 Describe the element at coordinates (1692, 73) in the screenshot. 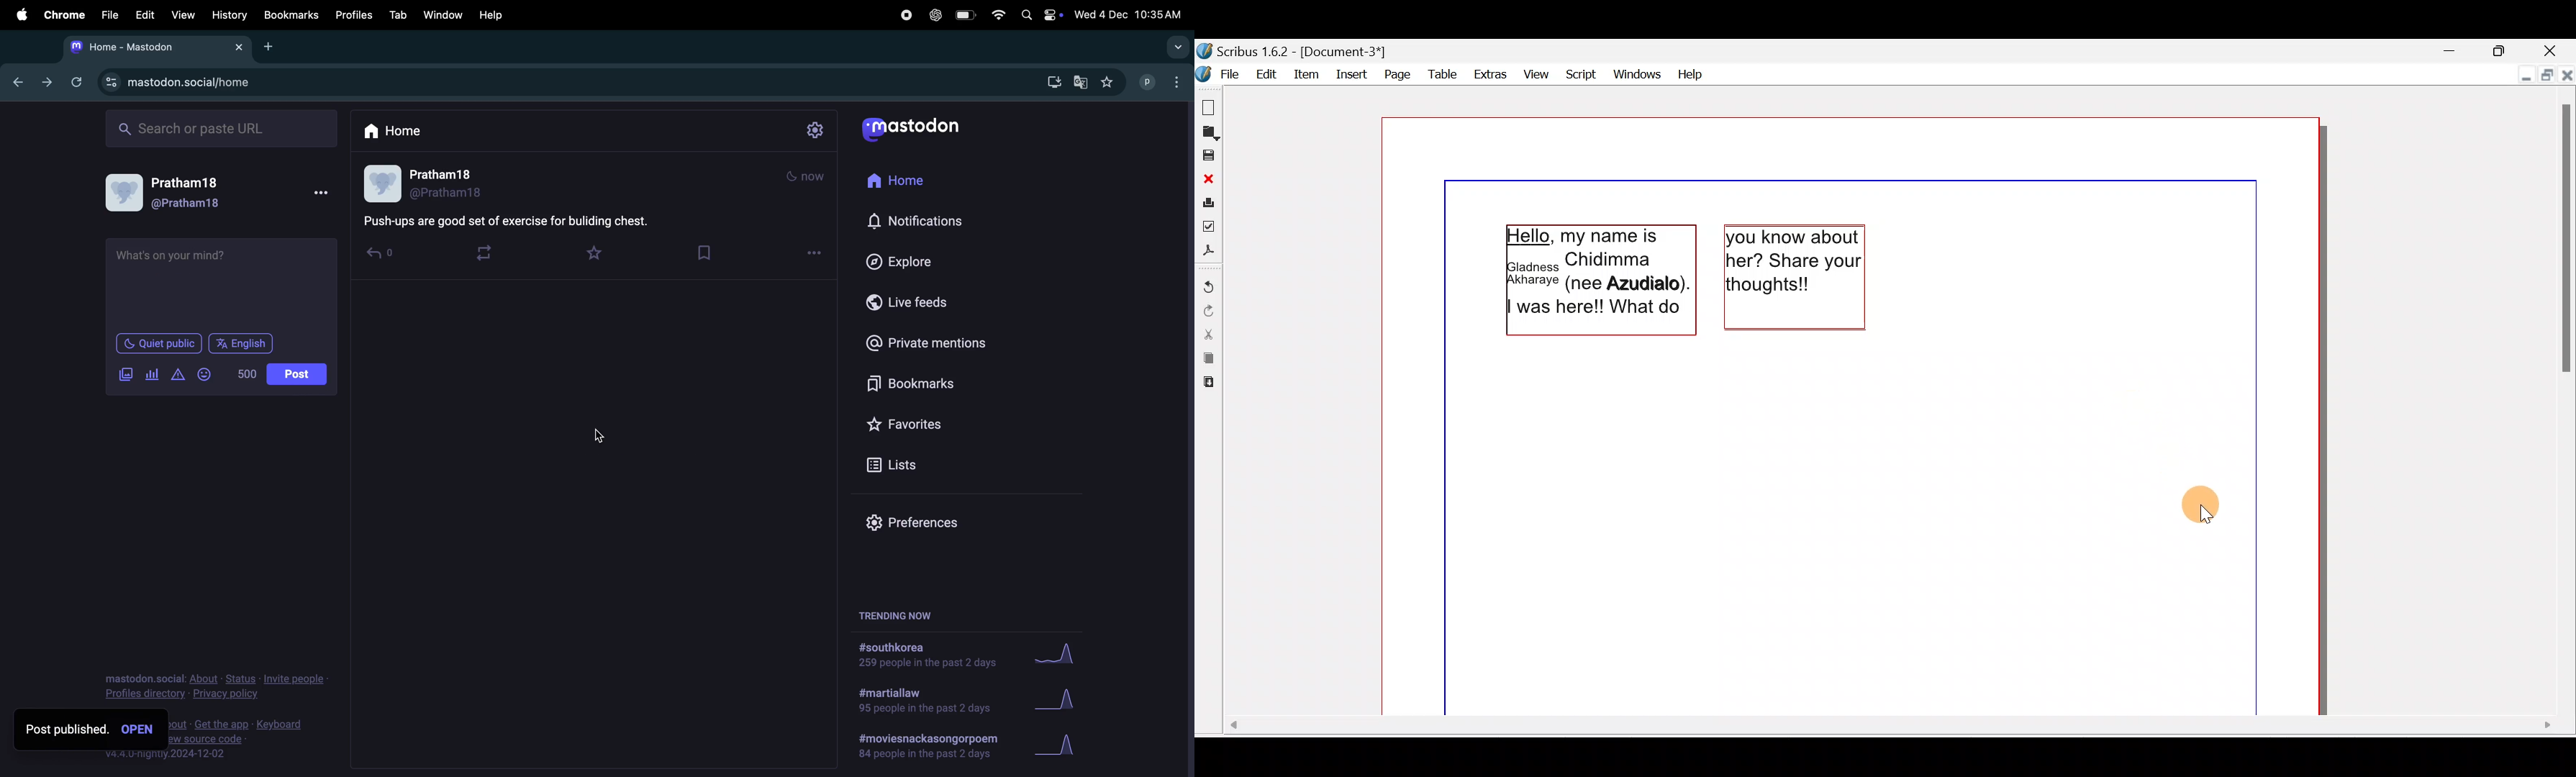

I see `Help` at that location.